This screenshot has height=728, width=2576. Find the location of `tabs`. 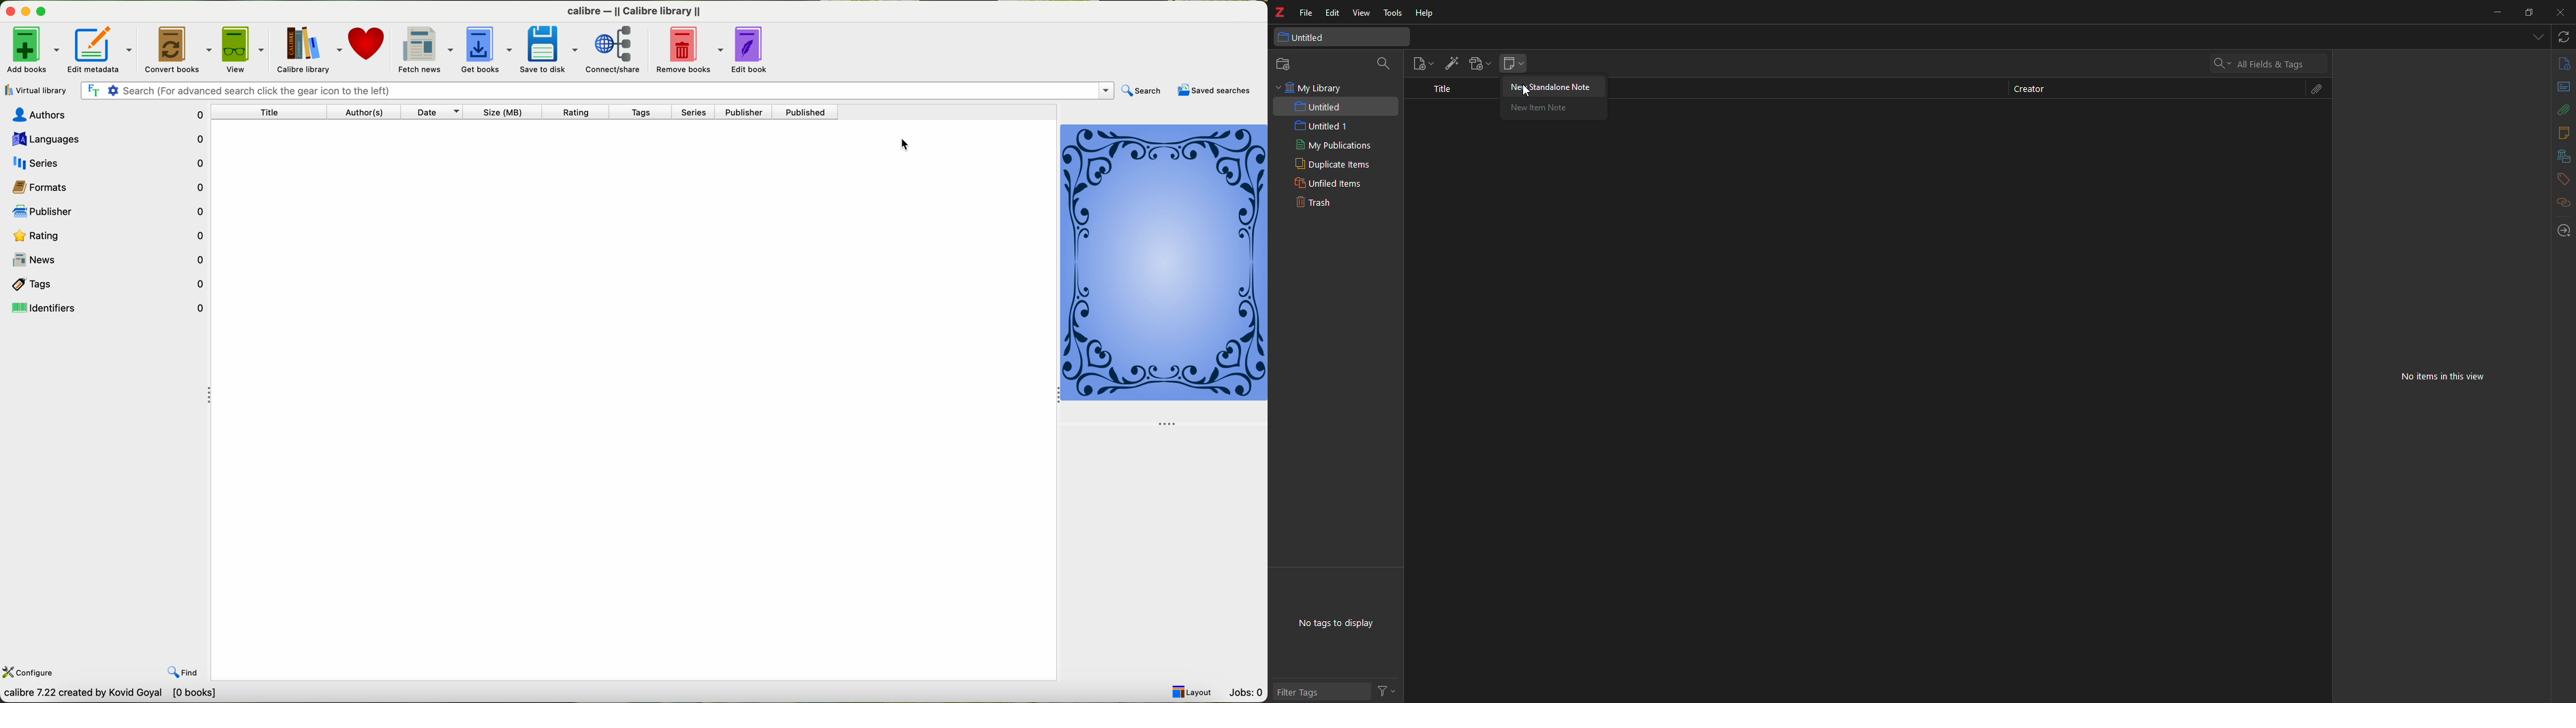

tabs is located at coordinates (2539, 37).